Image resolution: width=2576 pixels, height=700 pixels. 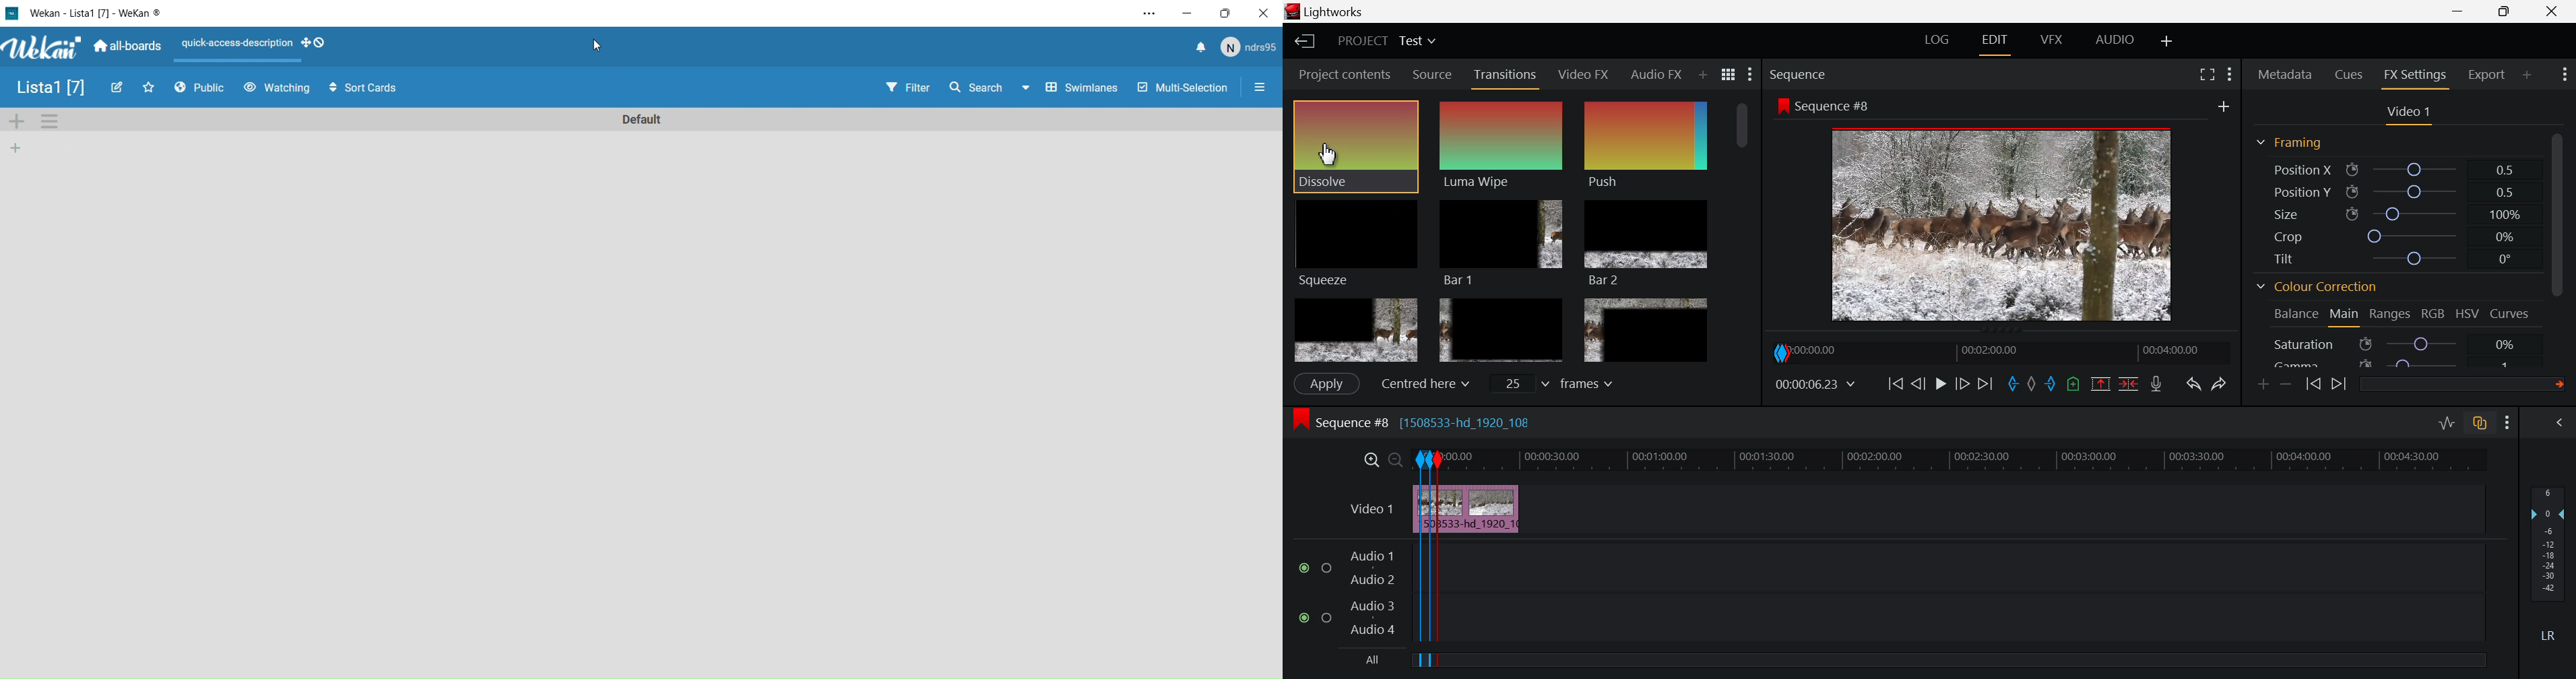 I want to click on Project contents, so click(x=1340, y=75).